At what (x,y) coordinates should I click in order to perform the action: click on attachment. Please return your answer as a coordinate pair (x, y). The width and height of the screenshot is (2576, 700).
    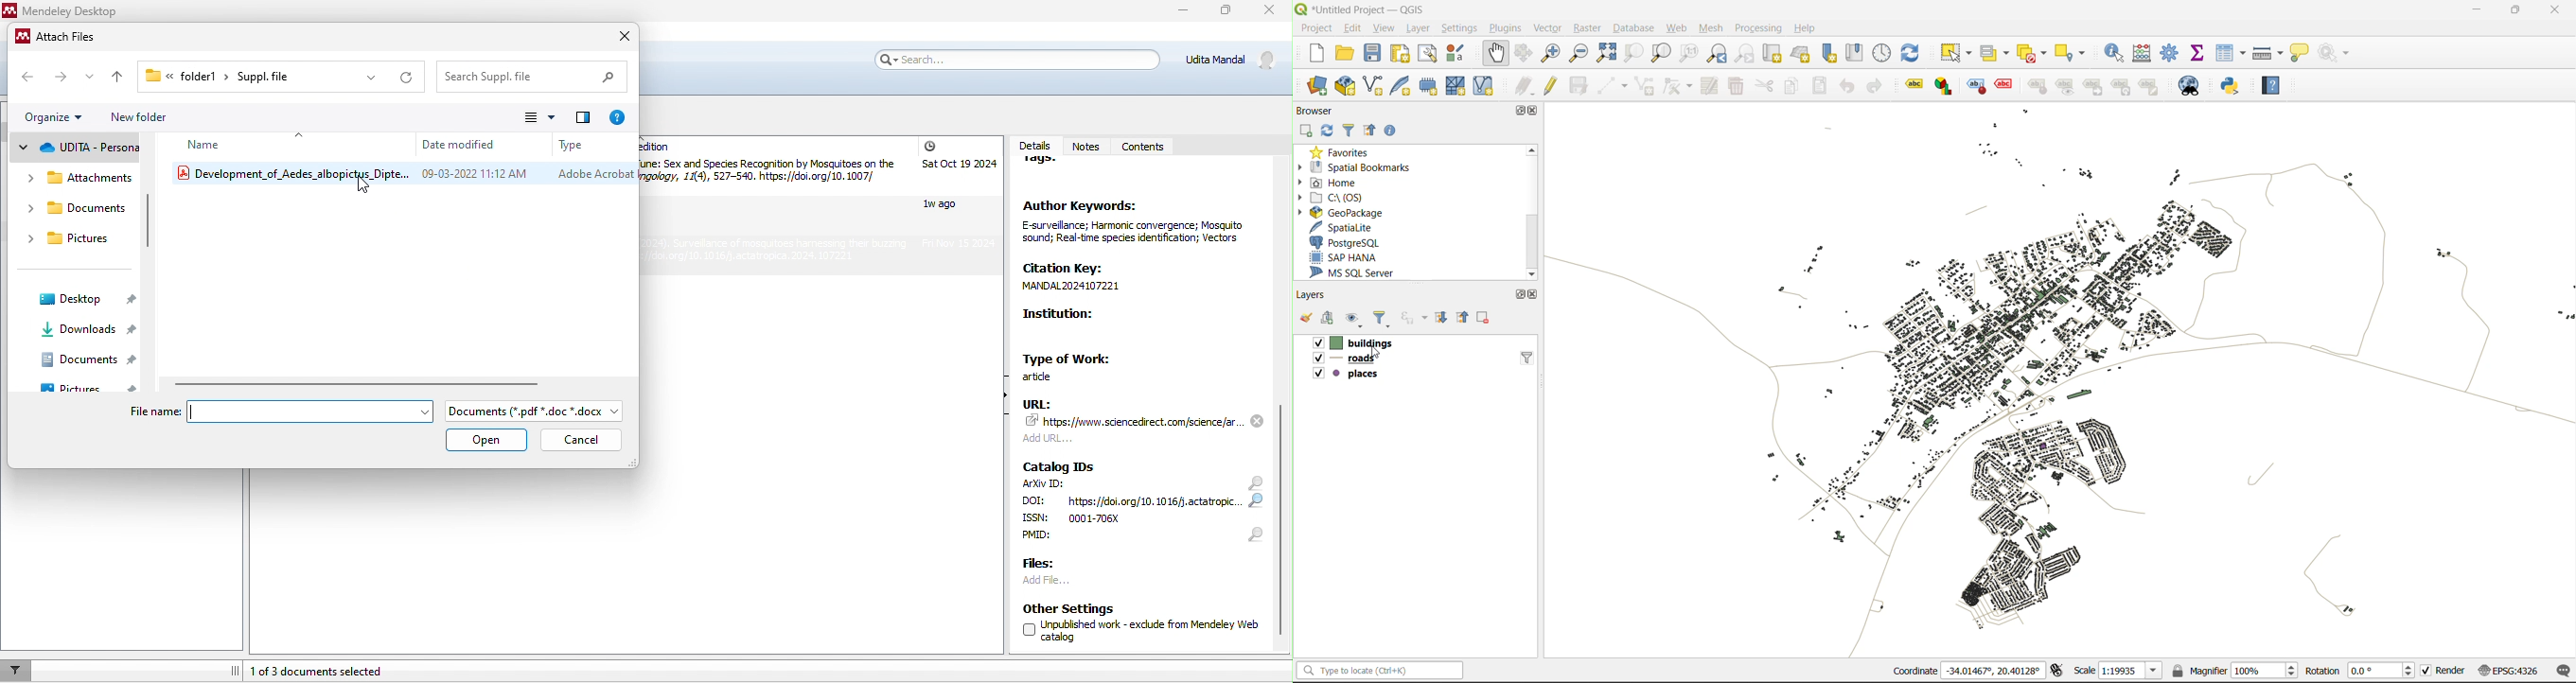
    Looking at the image, I should click on (75, 177).